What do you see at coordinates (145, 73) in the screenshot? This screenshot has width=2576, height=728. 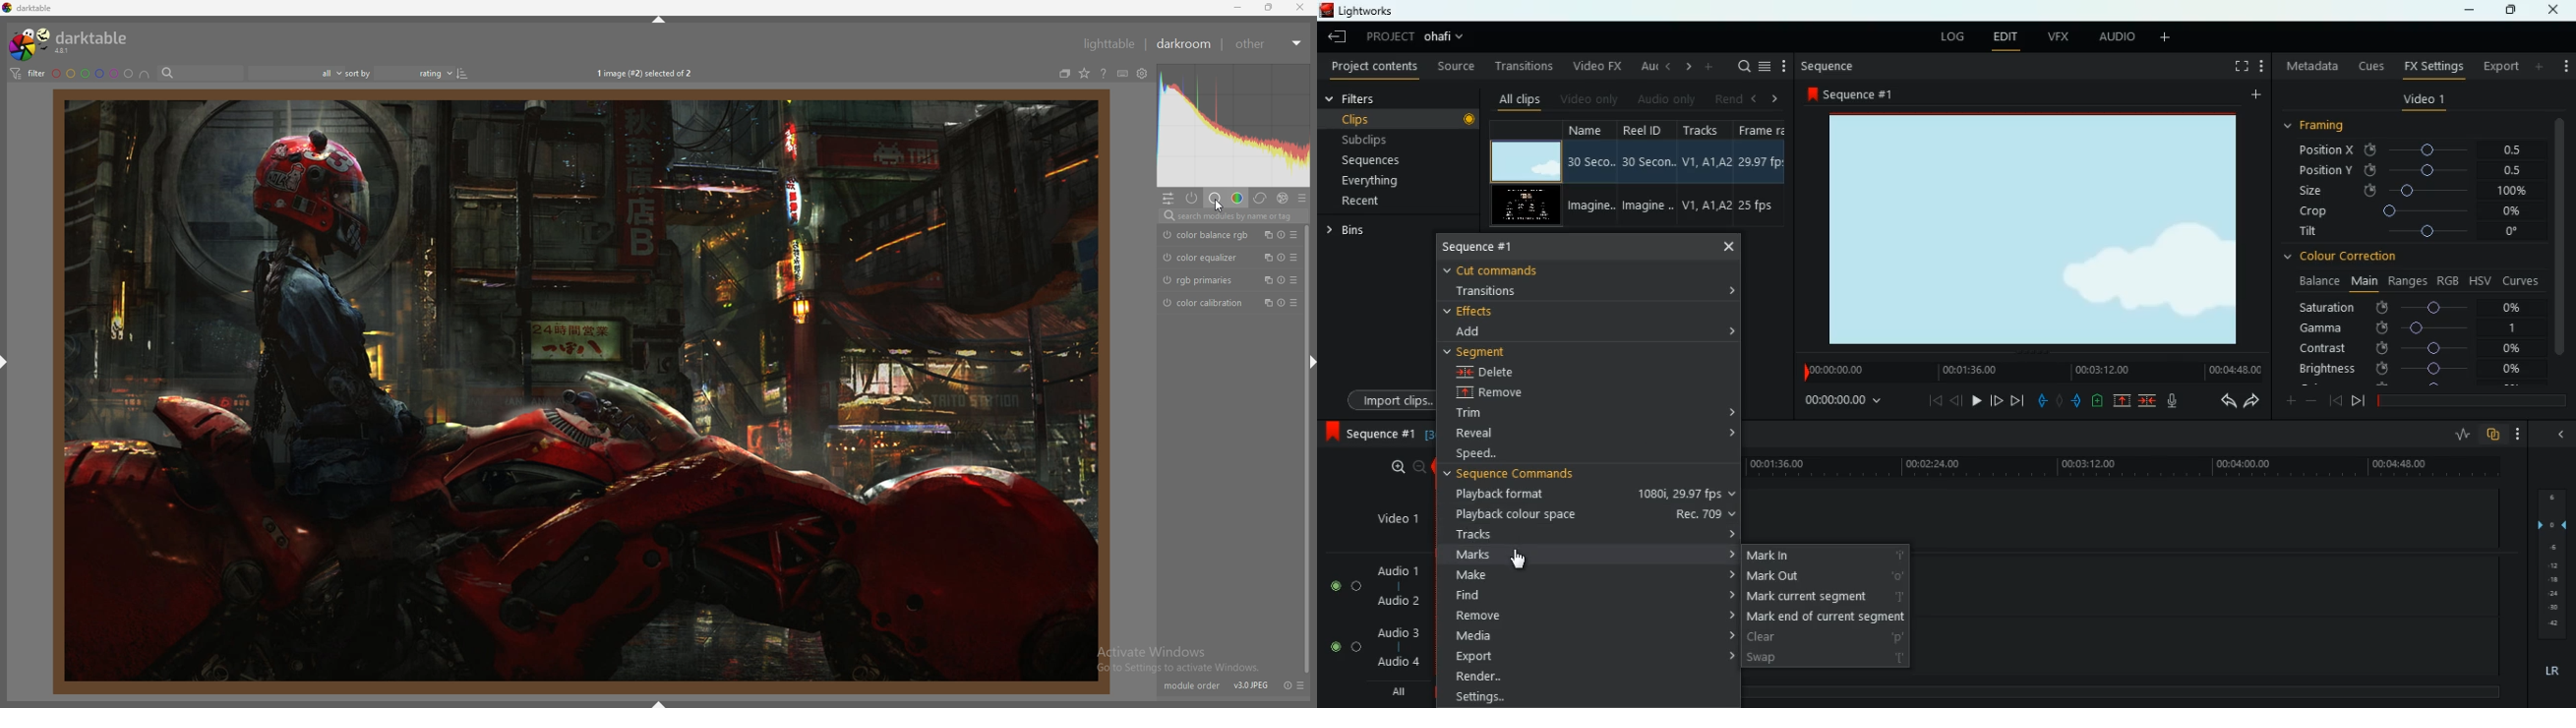 I see `include color labels` at bounding box center [145, 73].